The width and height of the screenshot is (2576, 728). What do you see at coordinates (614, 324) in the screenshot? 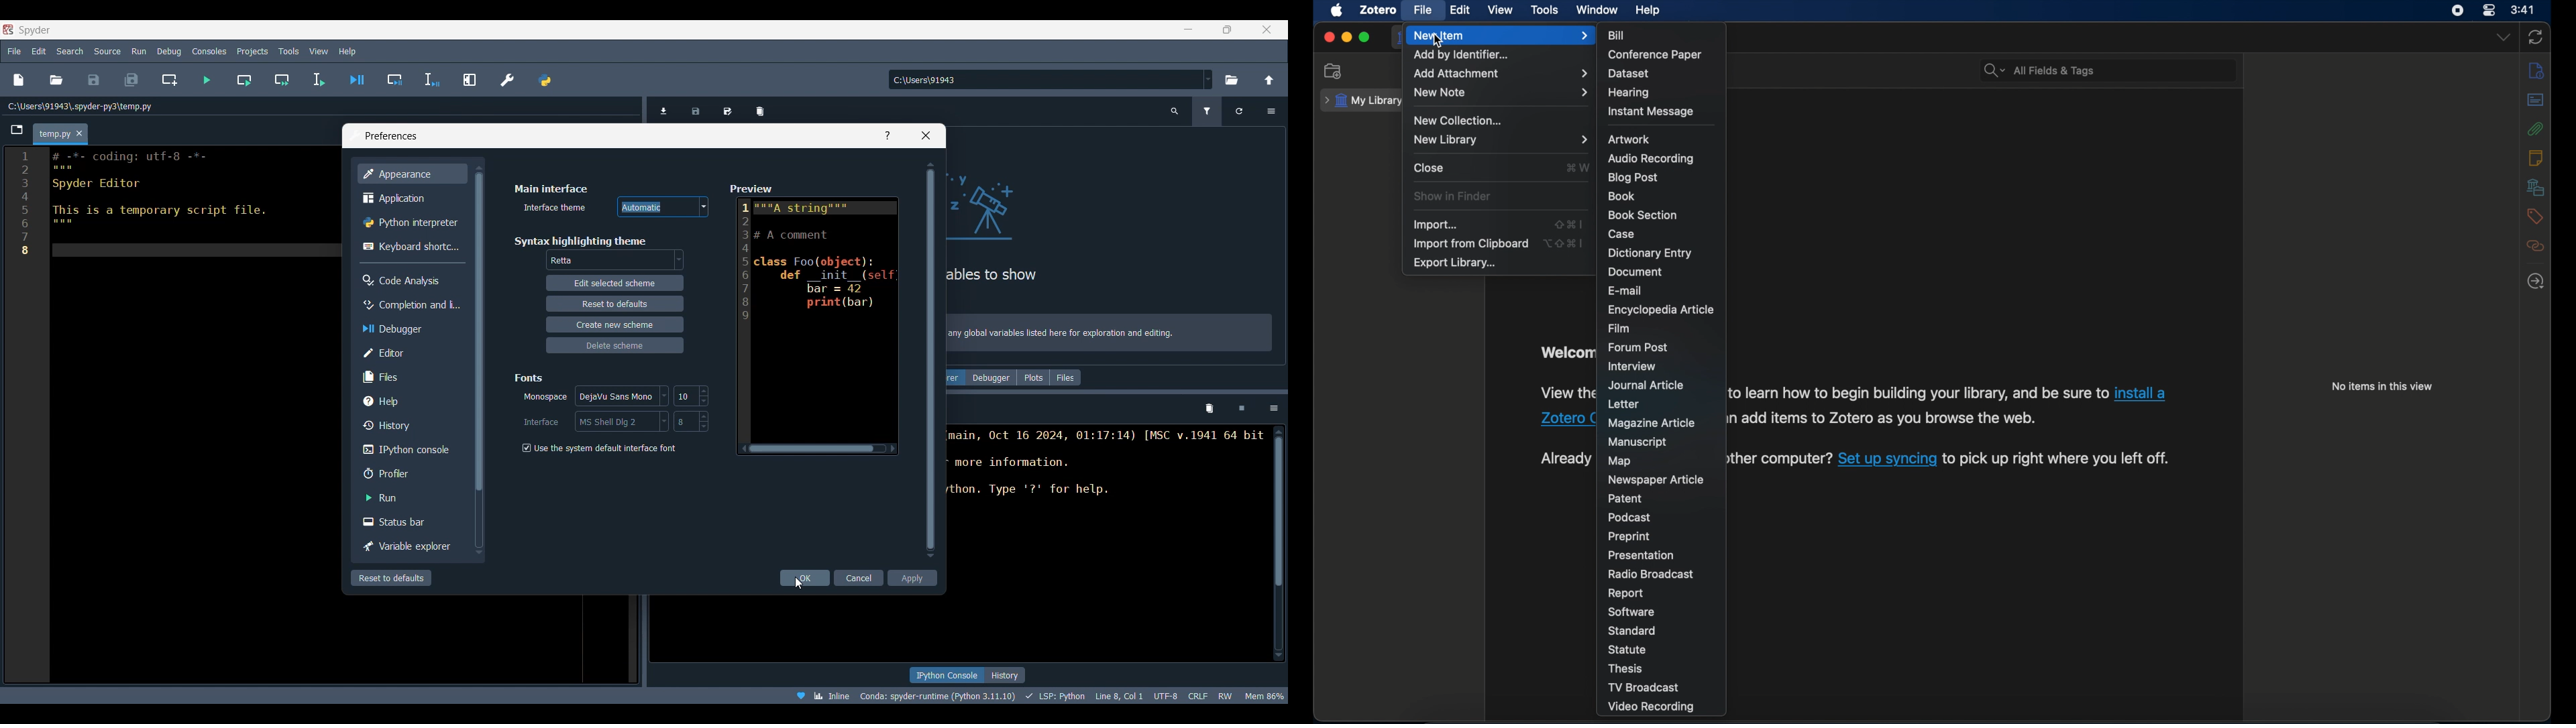
I see `create new scheme` at bounding box center [614, 324].